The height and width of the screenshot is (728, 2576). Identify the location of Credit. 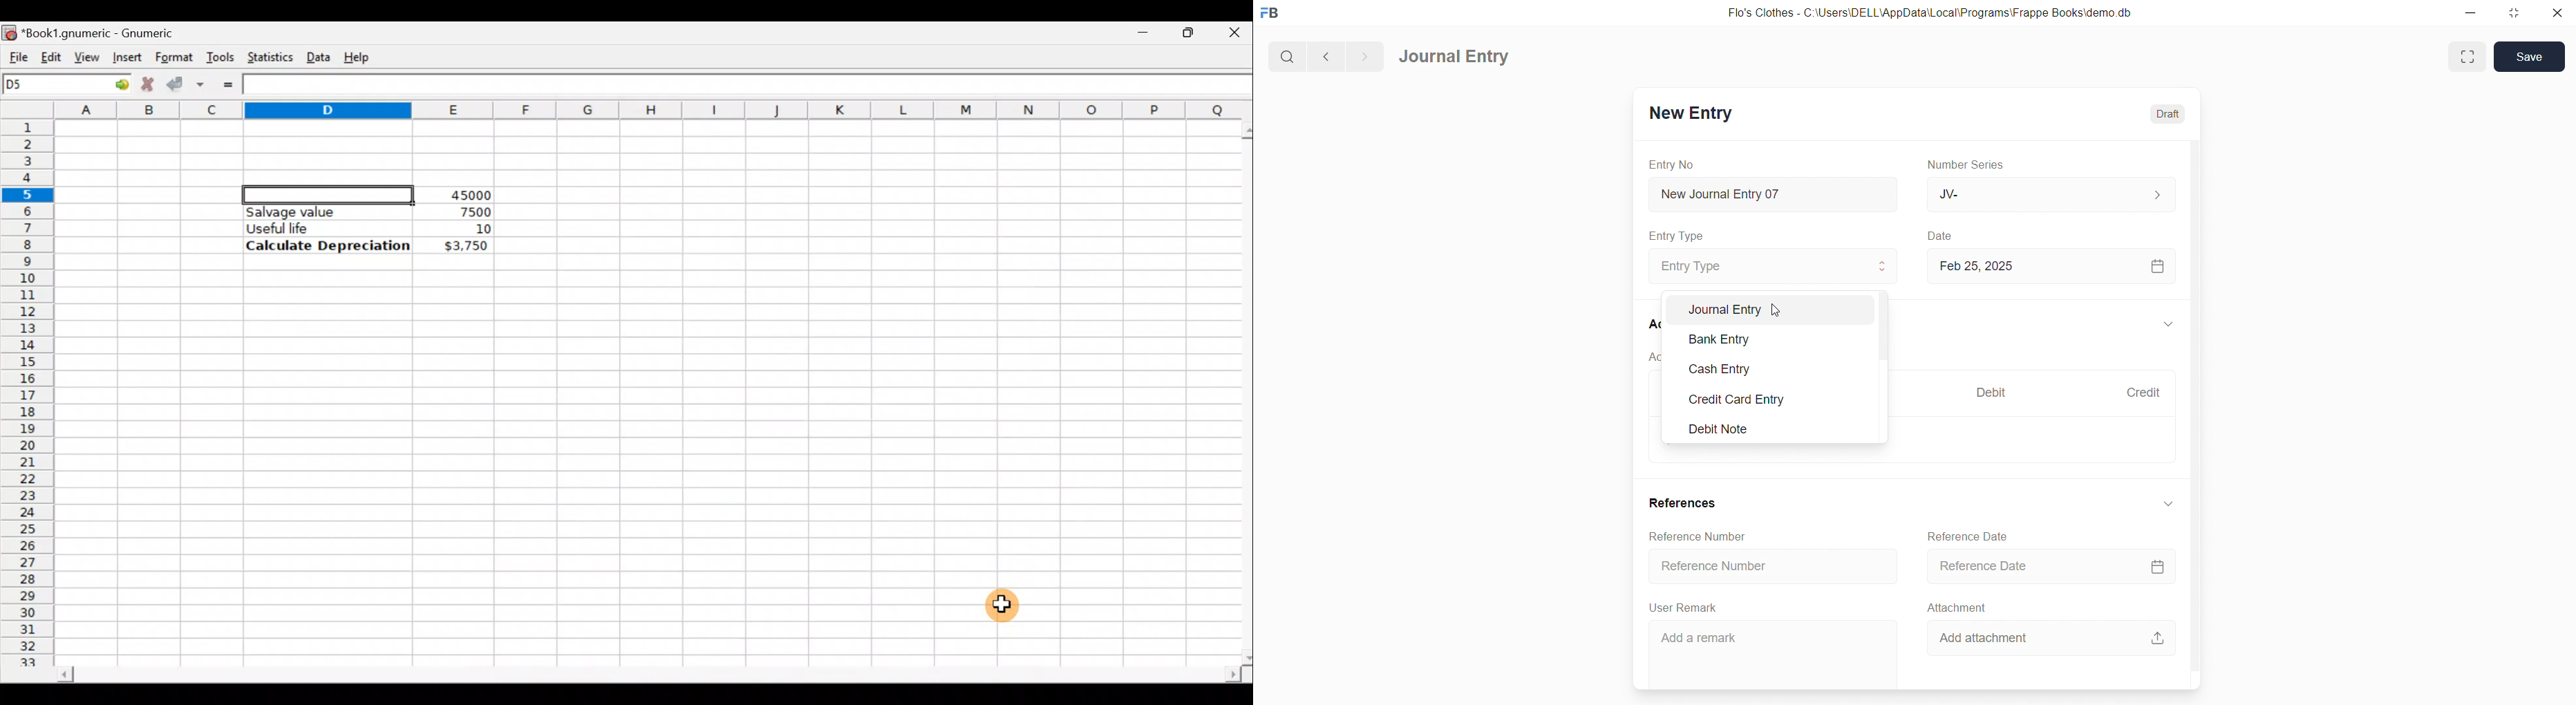
(2143, 392).